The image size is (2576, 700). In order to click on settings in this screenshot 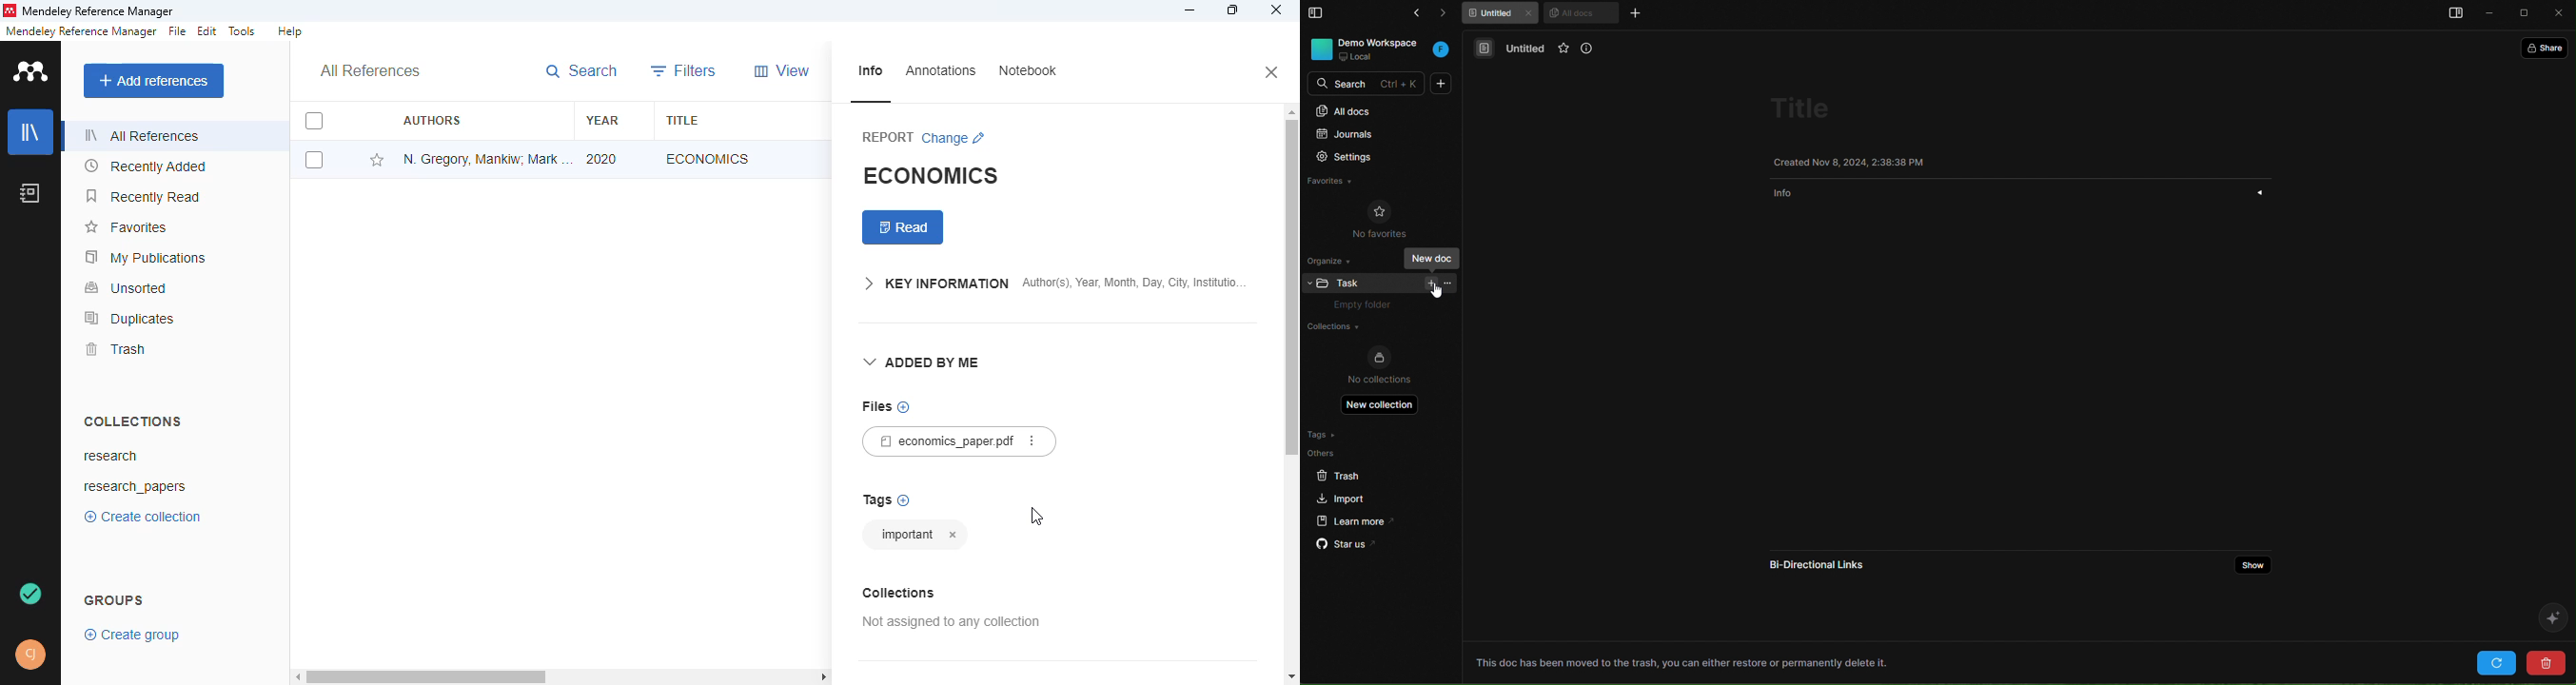, I will do `click(1373, 158)`.